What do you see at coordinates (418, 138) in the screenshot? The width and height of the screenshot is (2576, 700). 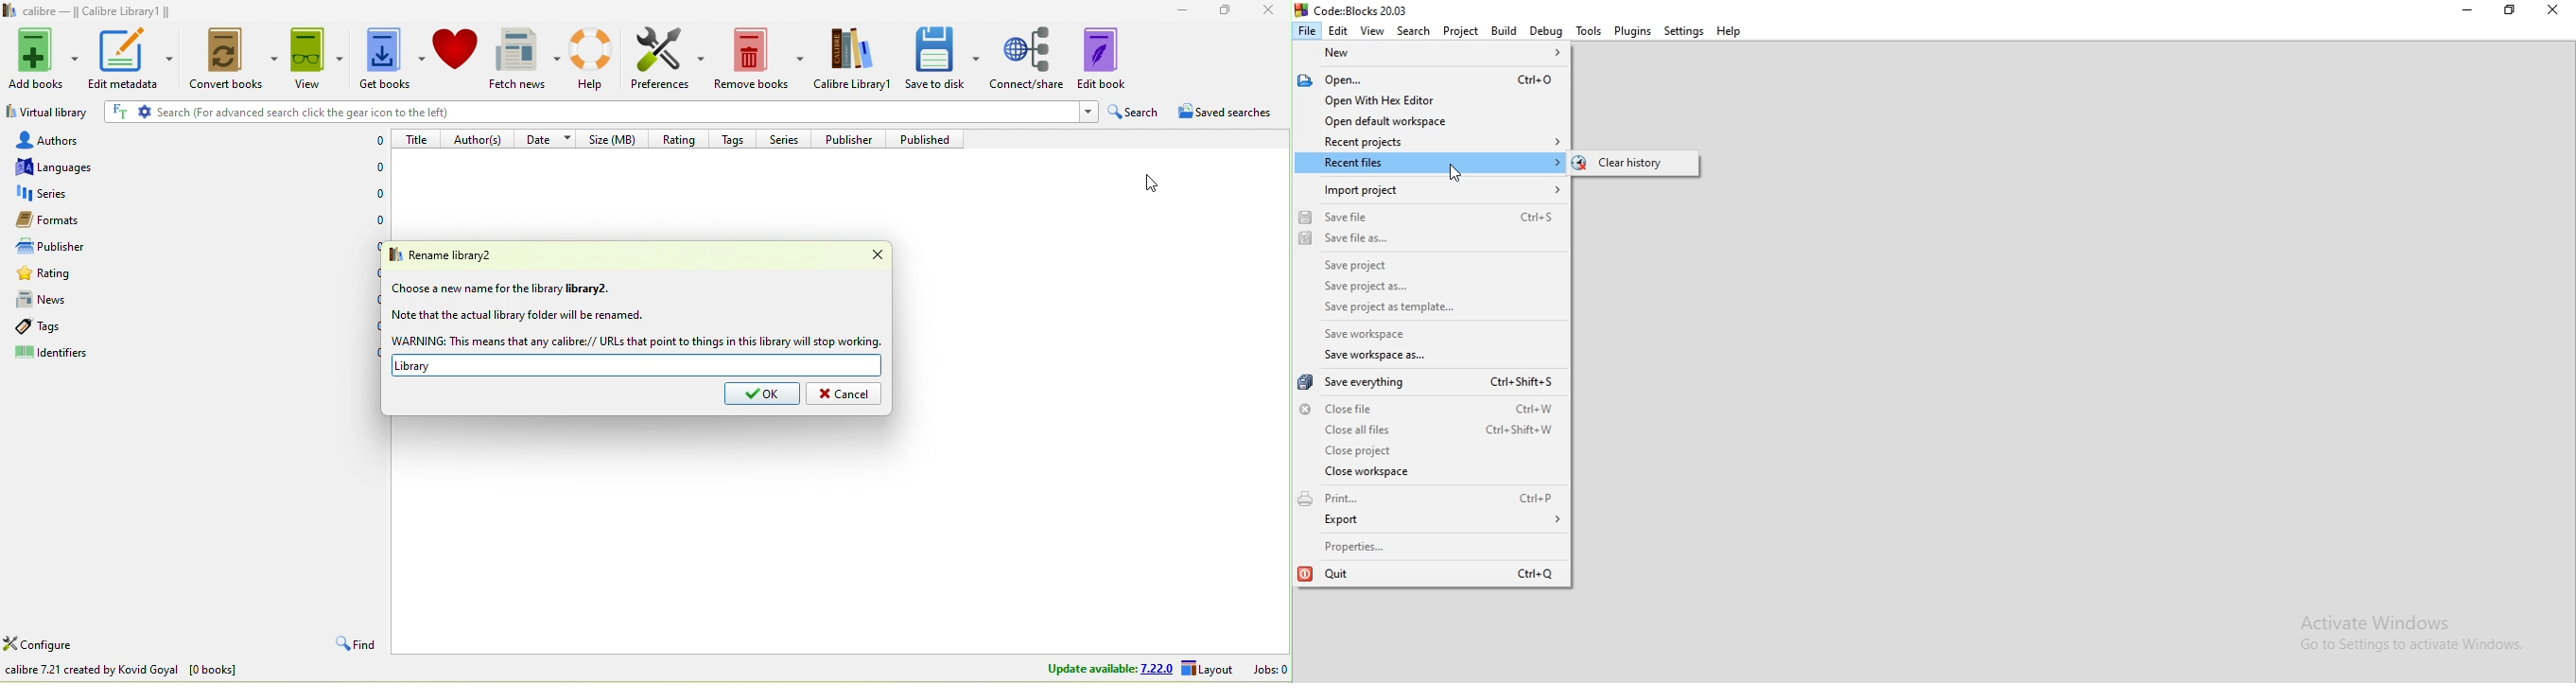 I see `title` at bounding box center [418, 138].